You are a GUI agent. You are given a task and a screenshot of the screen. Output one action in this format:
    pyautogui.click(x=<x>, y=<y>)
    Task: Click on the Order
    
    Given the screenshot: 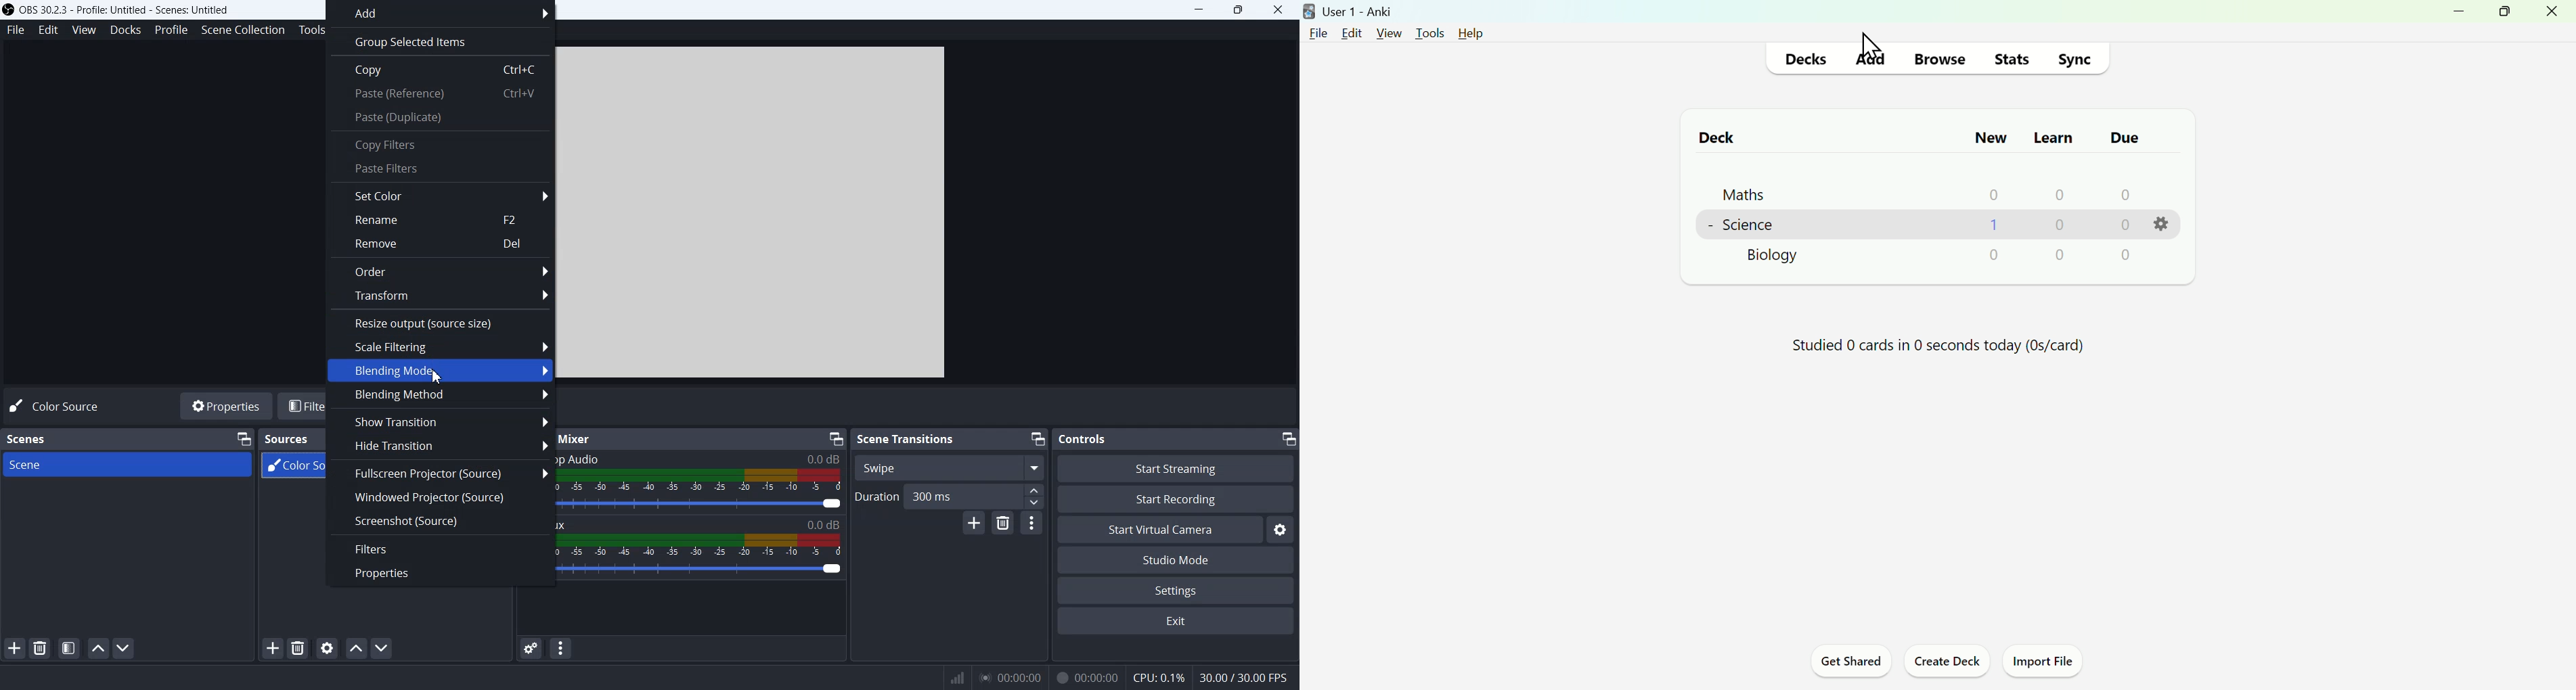 What is the action you would take?
    pyautogui.click(x=441, y=271)
    